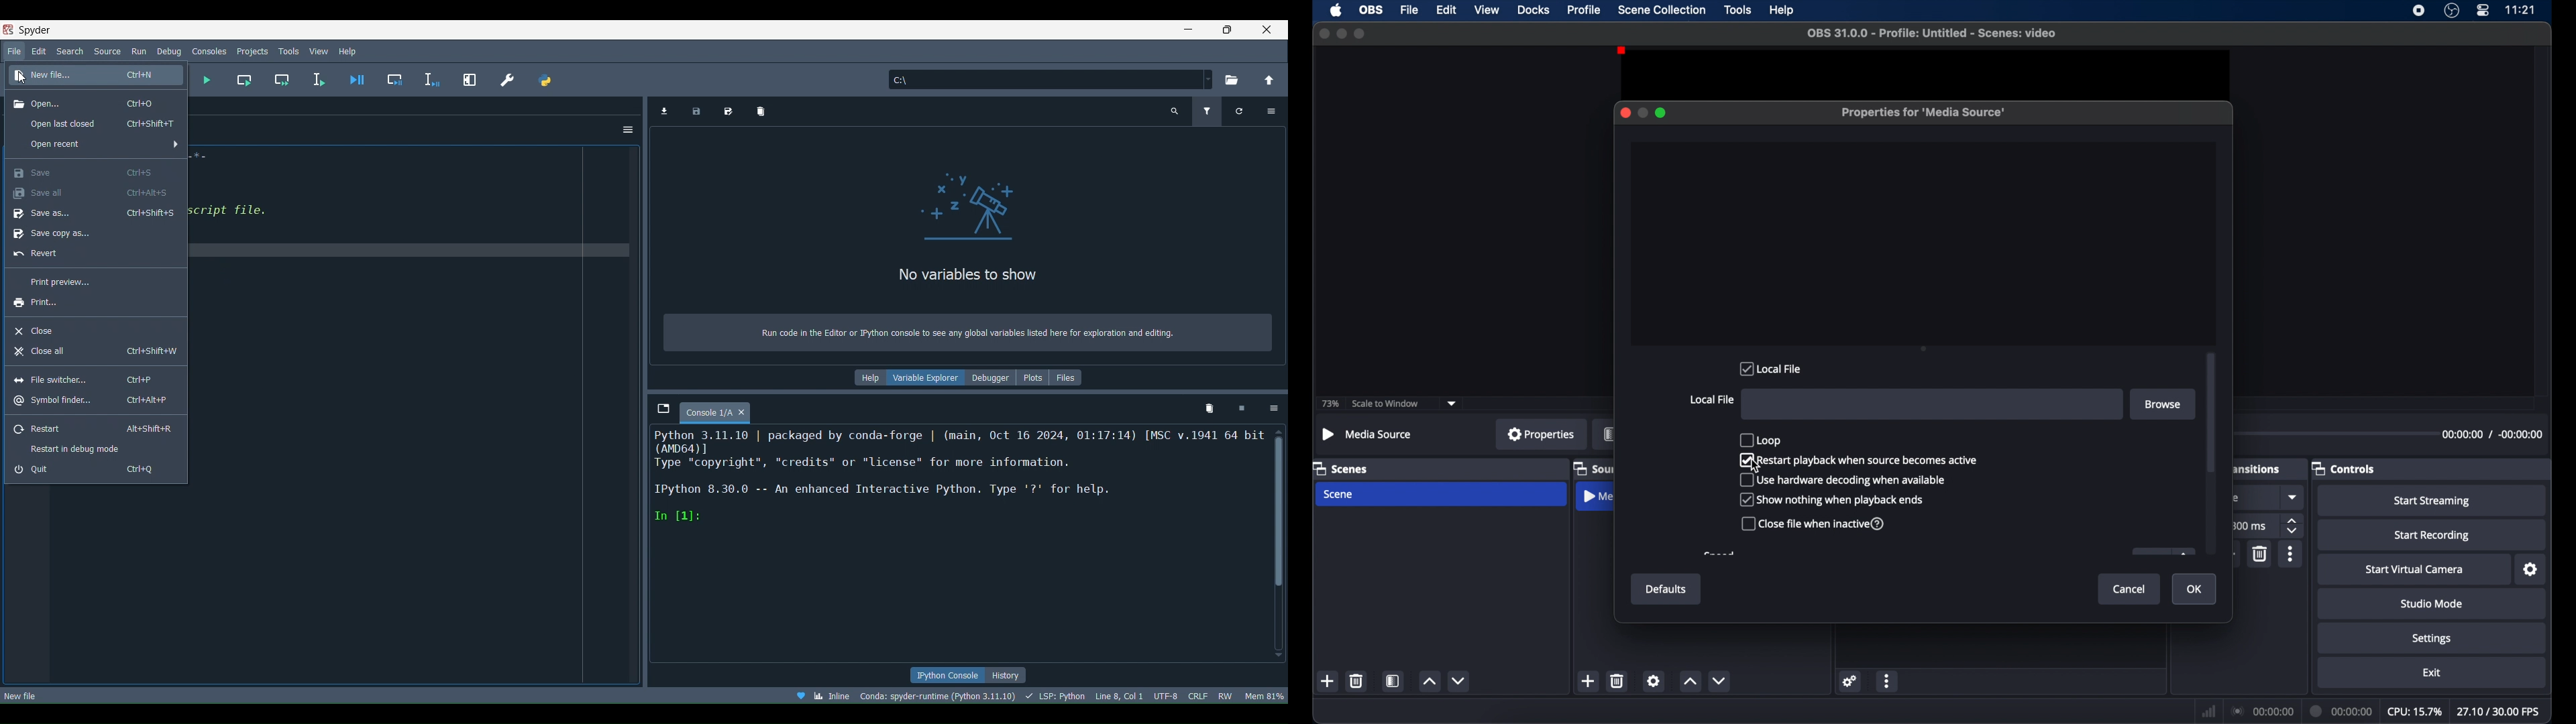  I want to click on Filter variables, so click(1204, 111).